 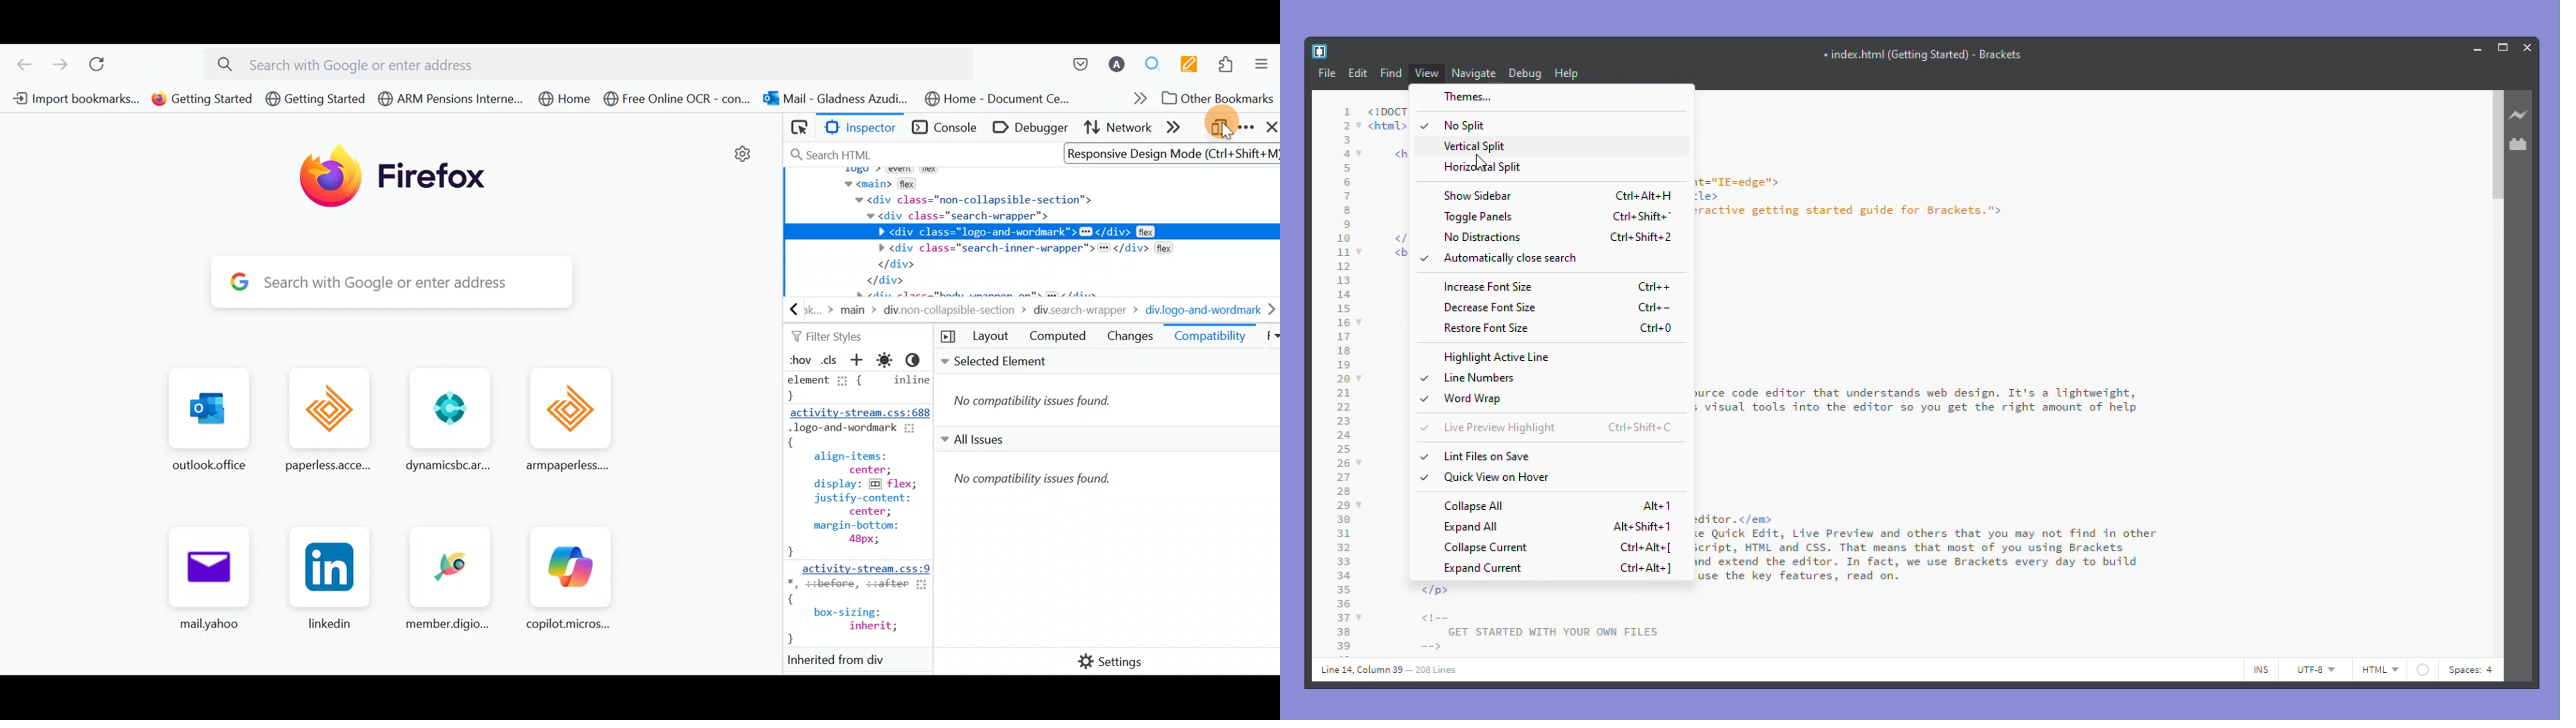 What do you see at coordinates (1343, 562) in the screenshot?
I see `33` at bounding box center [1343, 562].